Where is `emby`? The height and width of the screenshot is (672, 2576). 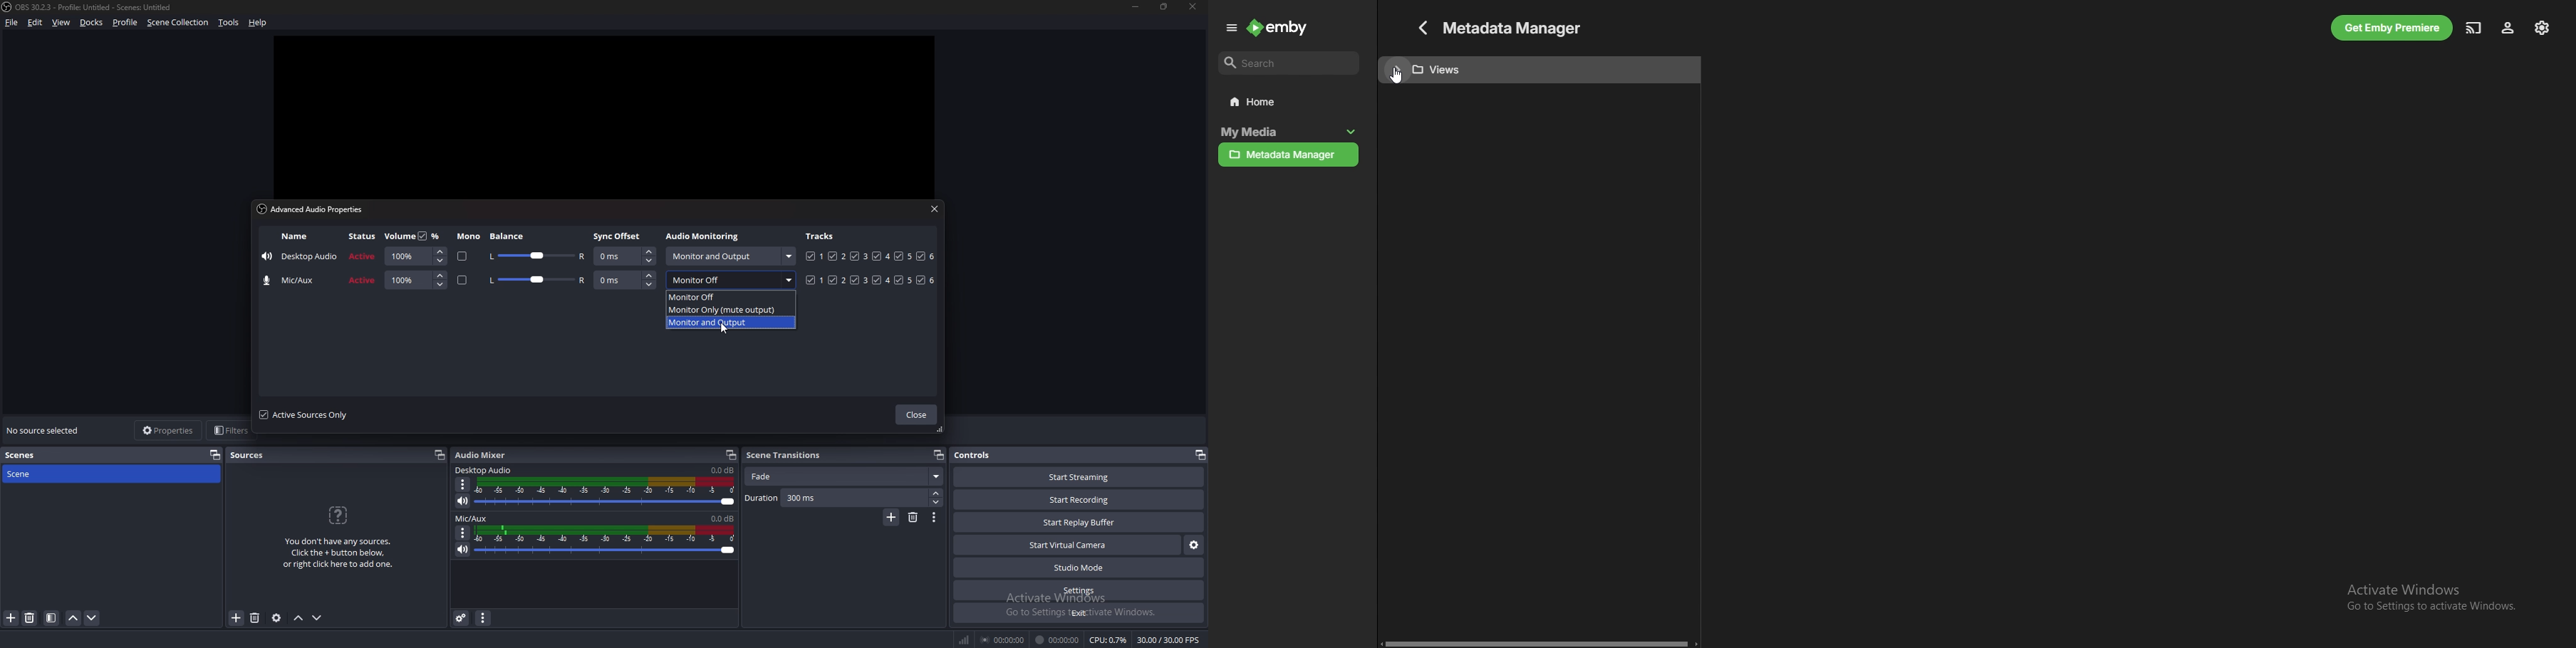
emby is located at coordinates (1279, 27).